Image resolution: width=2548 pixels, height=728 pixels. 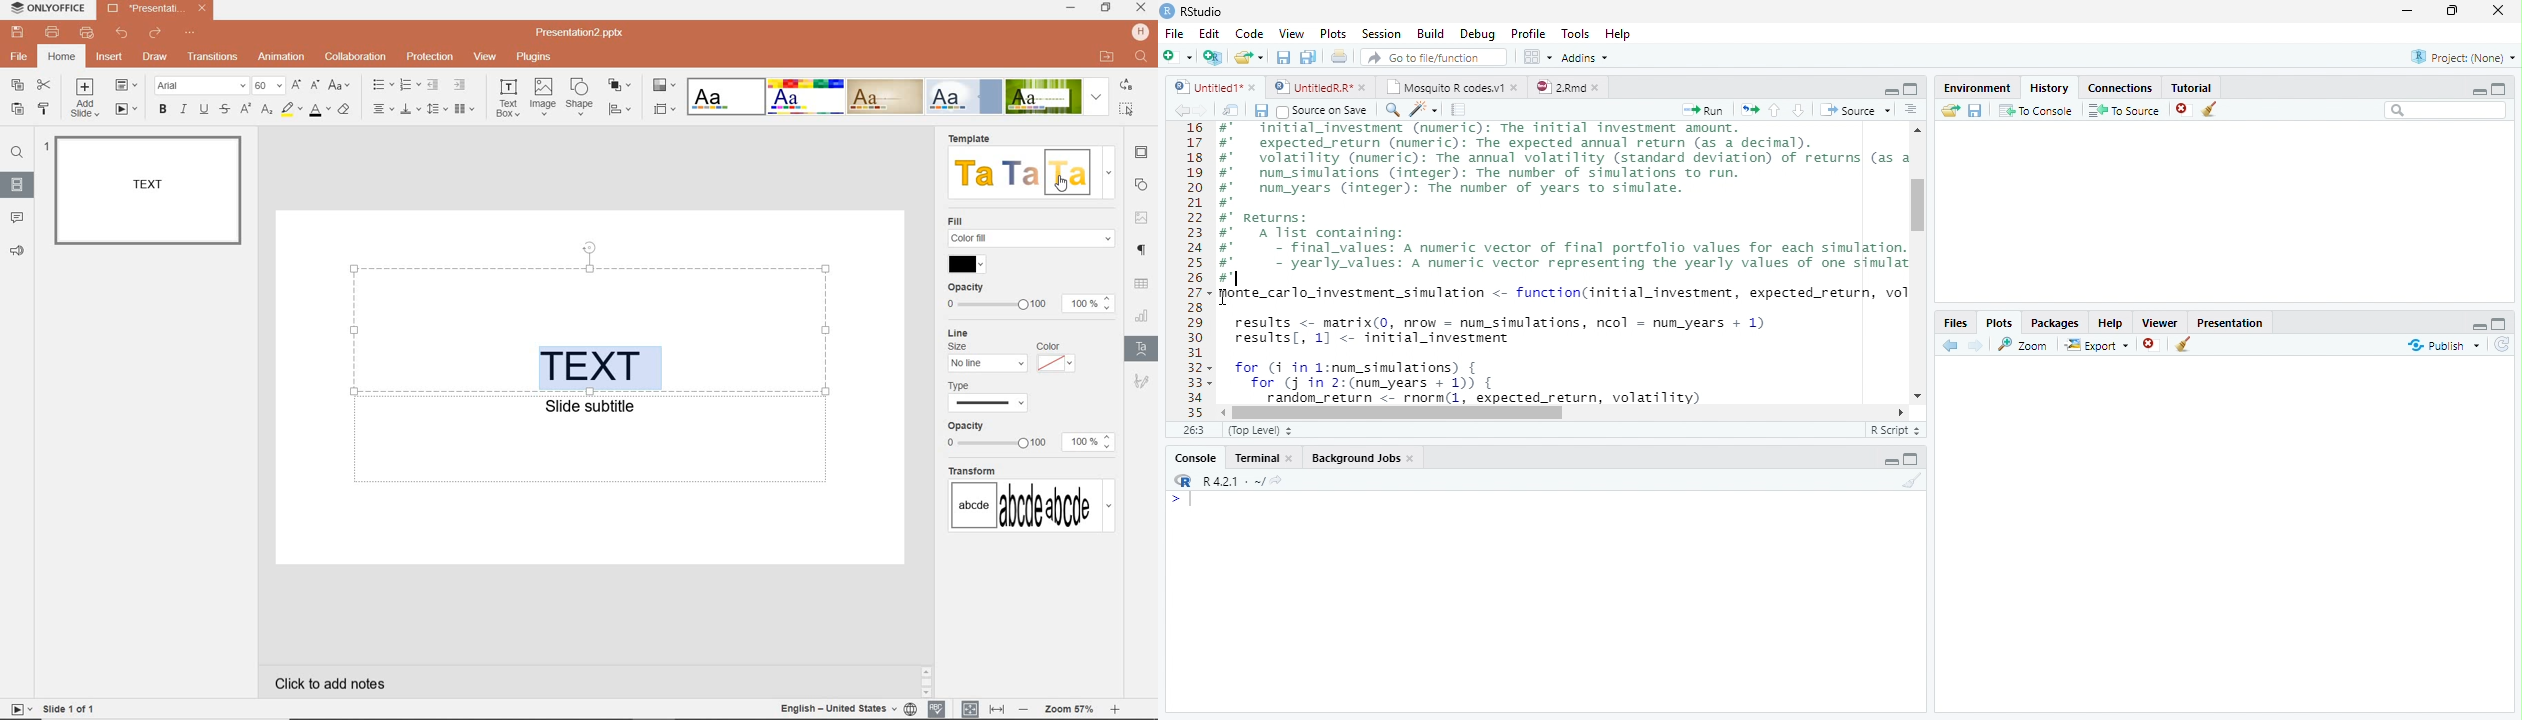 I want to click on DRAW, so click(x=152, y=58).